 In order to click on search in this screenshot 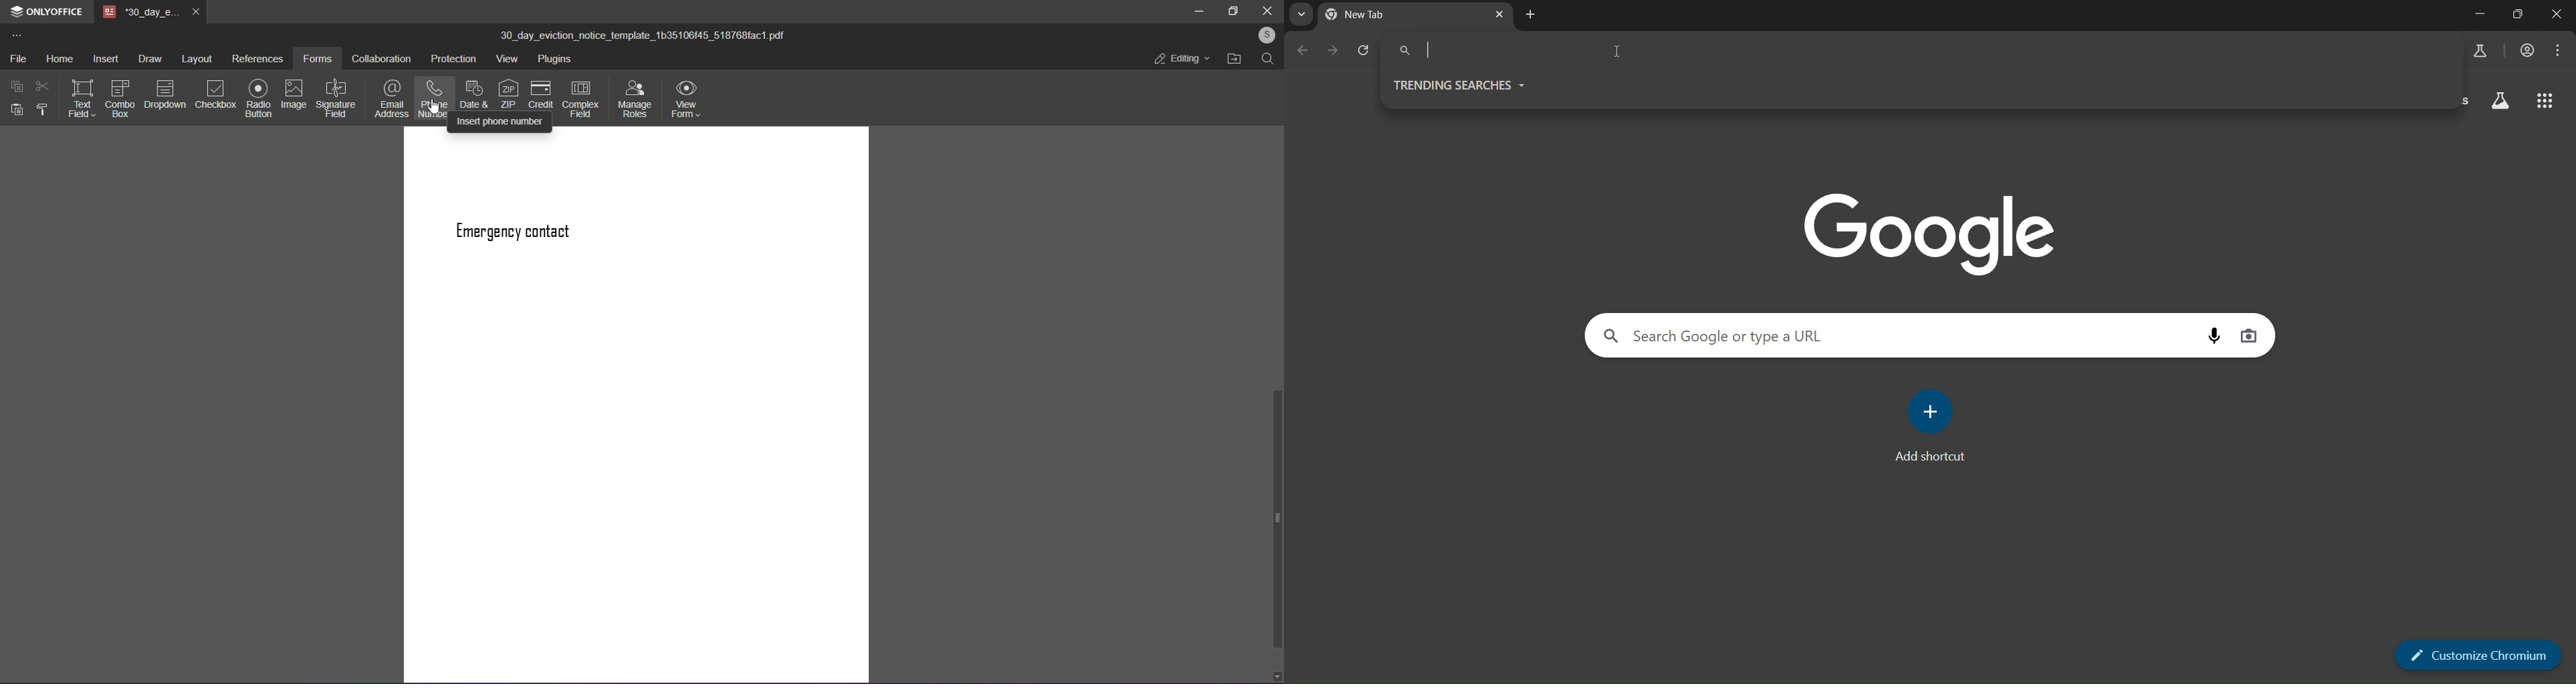, I will do `click(1268, 62)`.